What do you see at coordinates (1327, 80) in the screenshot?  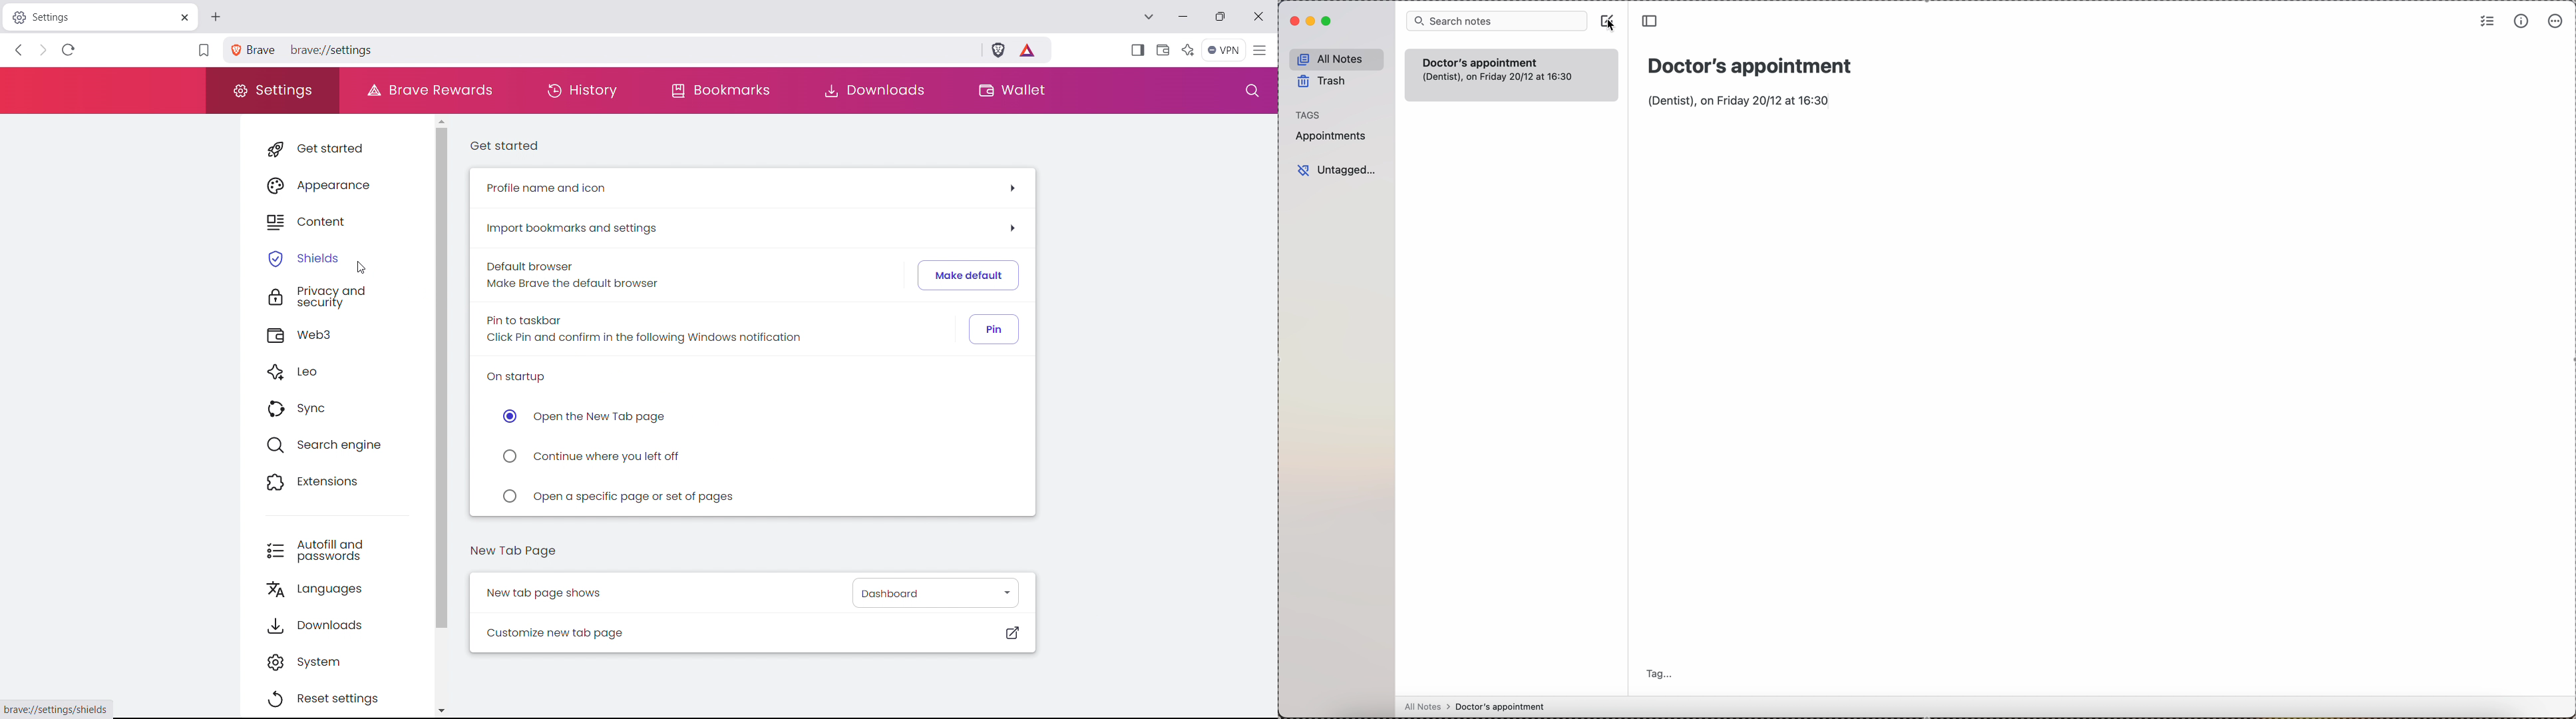 I see `trash` at bounding box center [1327, 80].